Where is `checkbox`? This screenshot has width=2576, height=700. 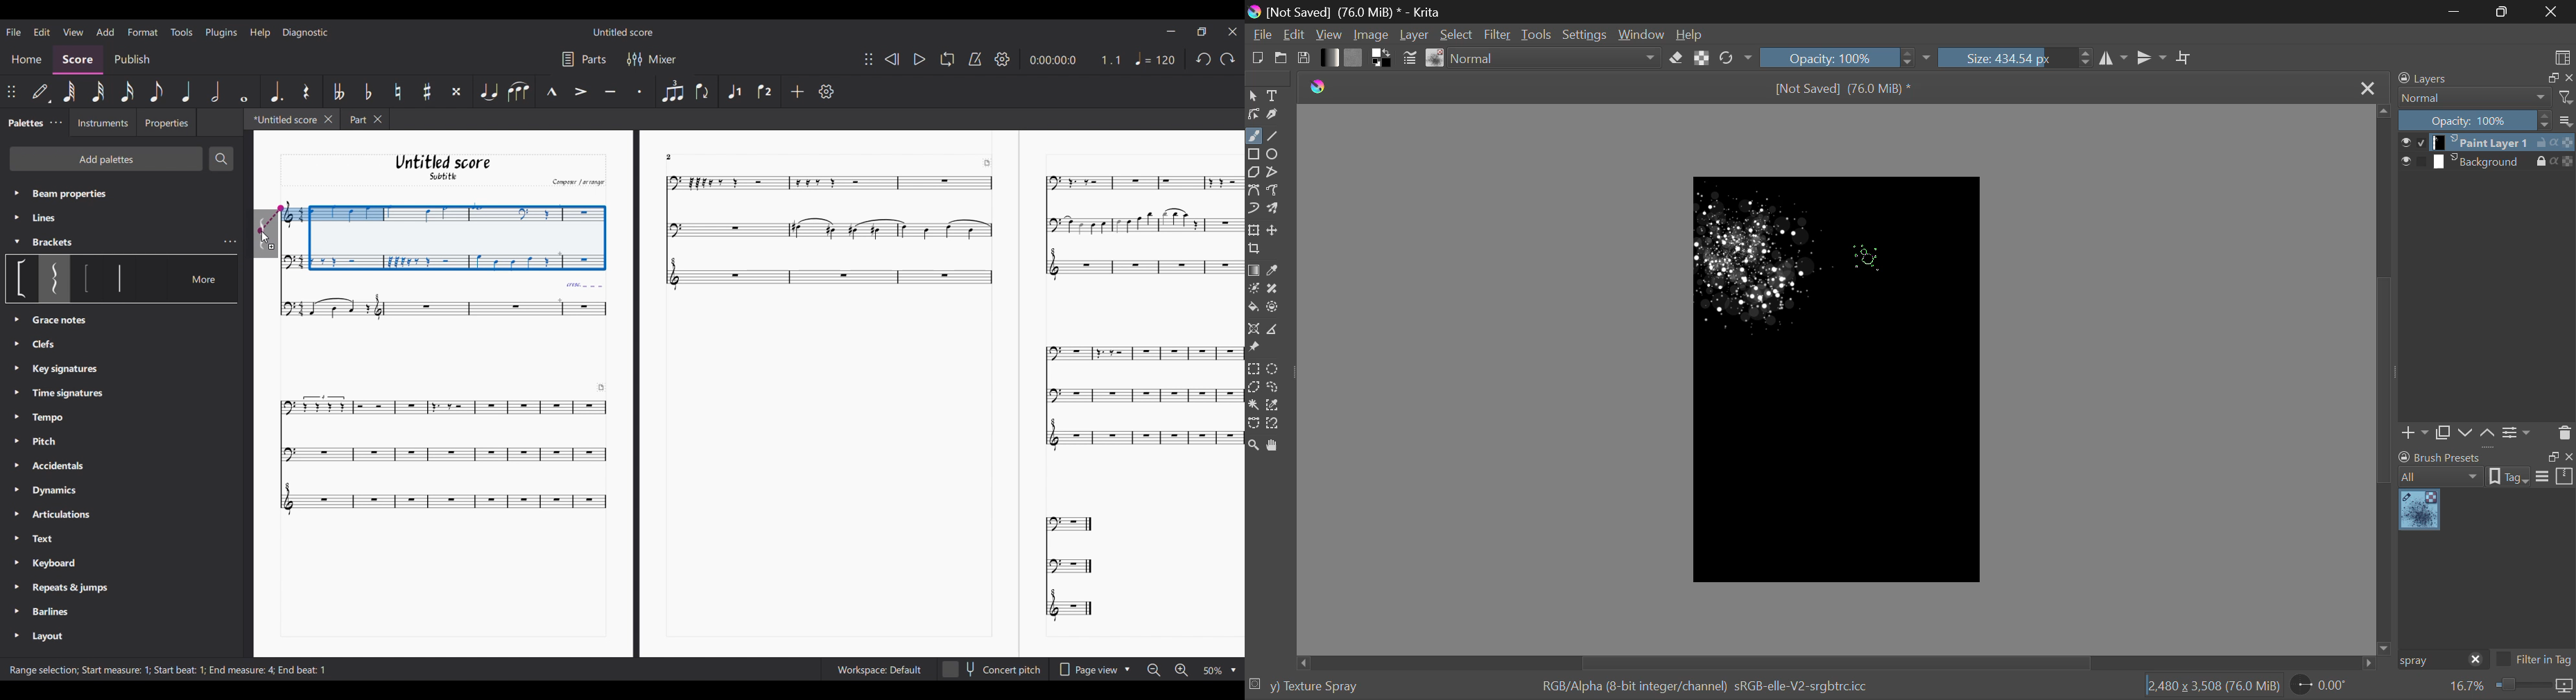
checkbox is located at coordinates (2412, 142).